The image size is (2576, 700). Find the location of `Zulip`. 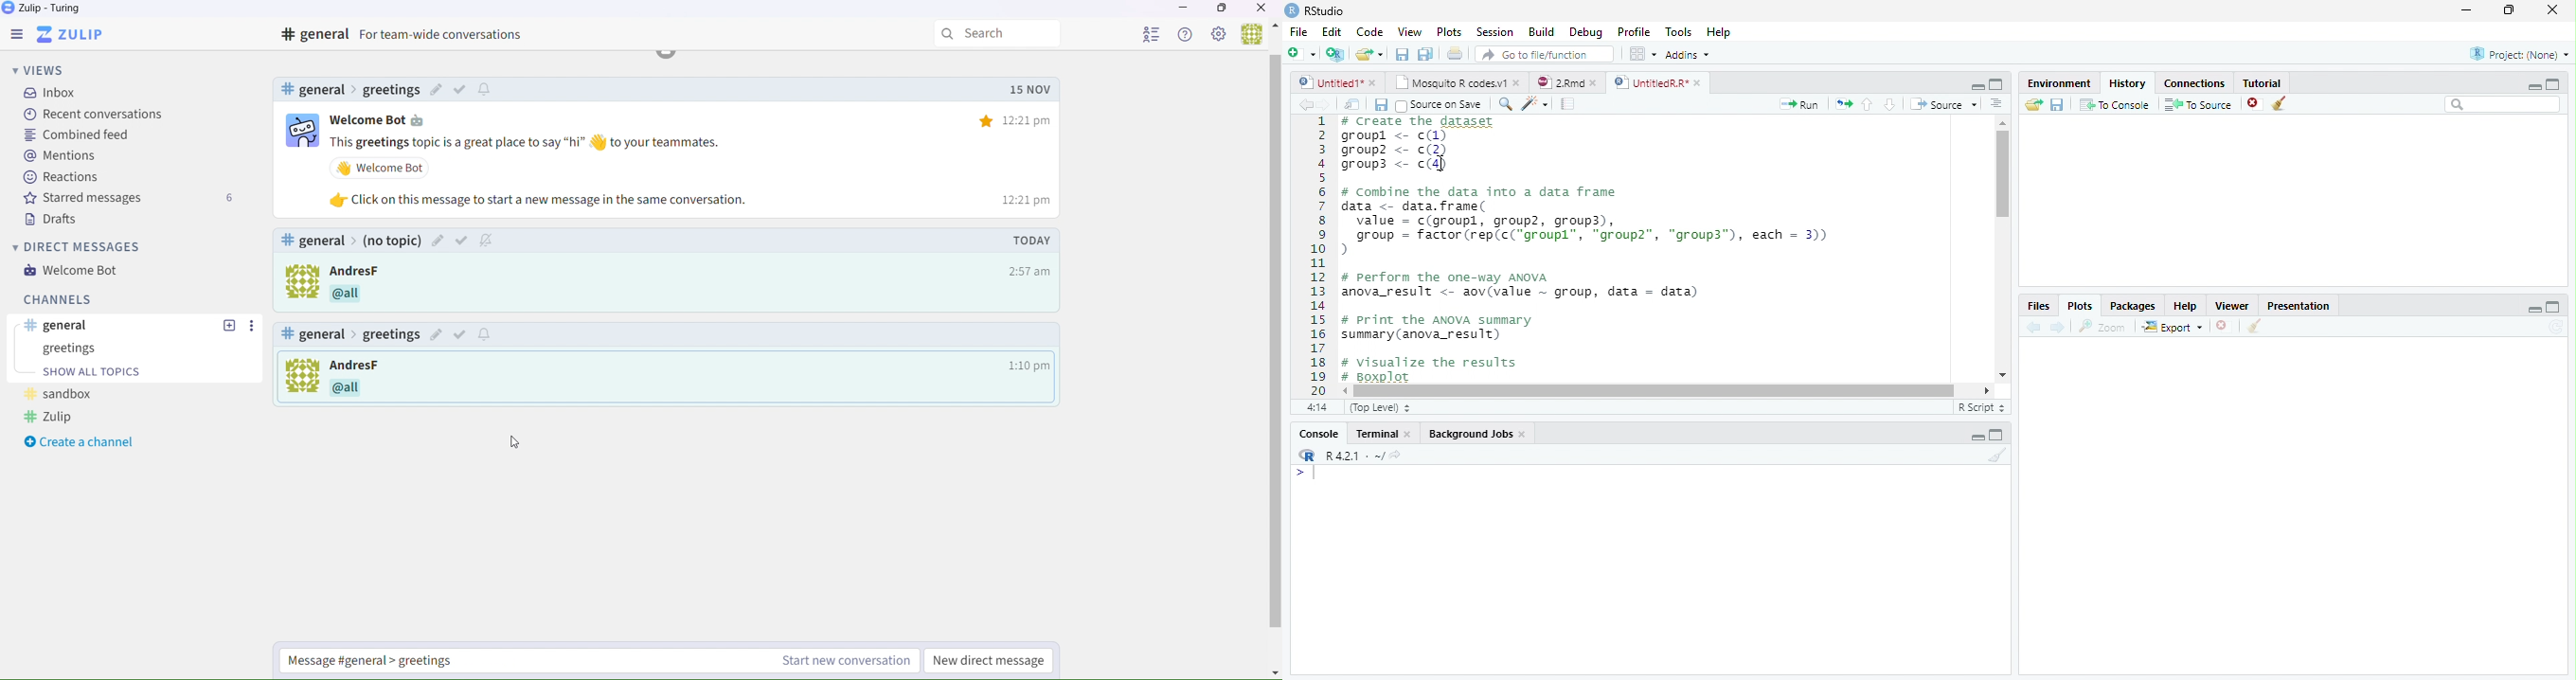

Zulip is located at coordinates (78, 33).